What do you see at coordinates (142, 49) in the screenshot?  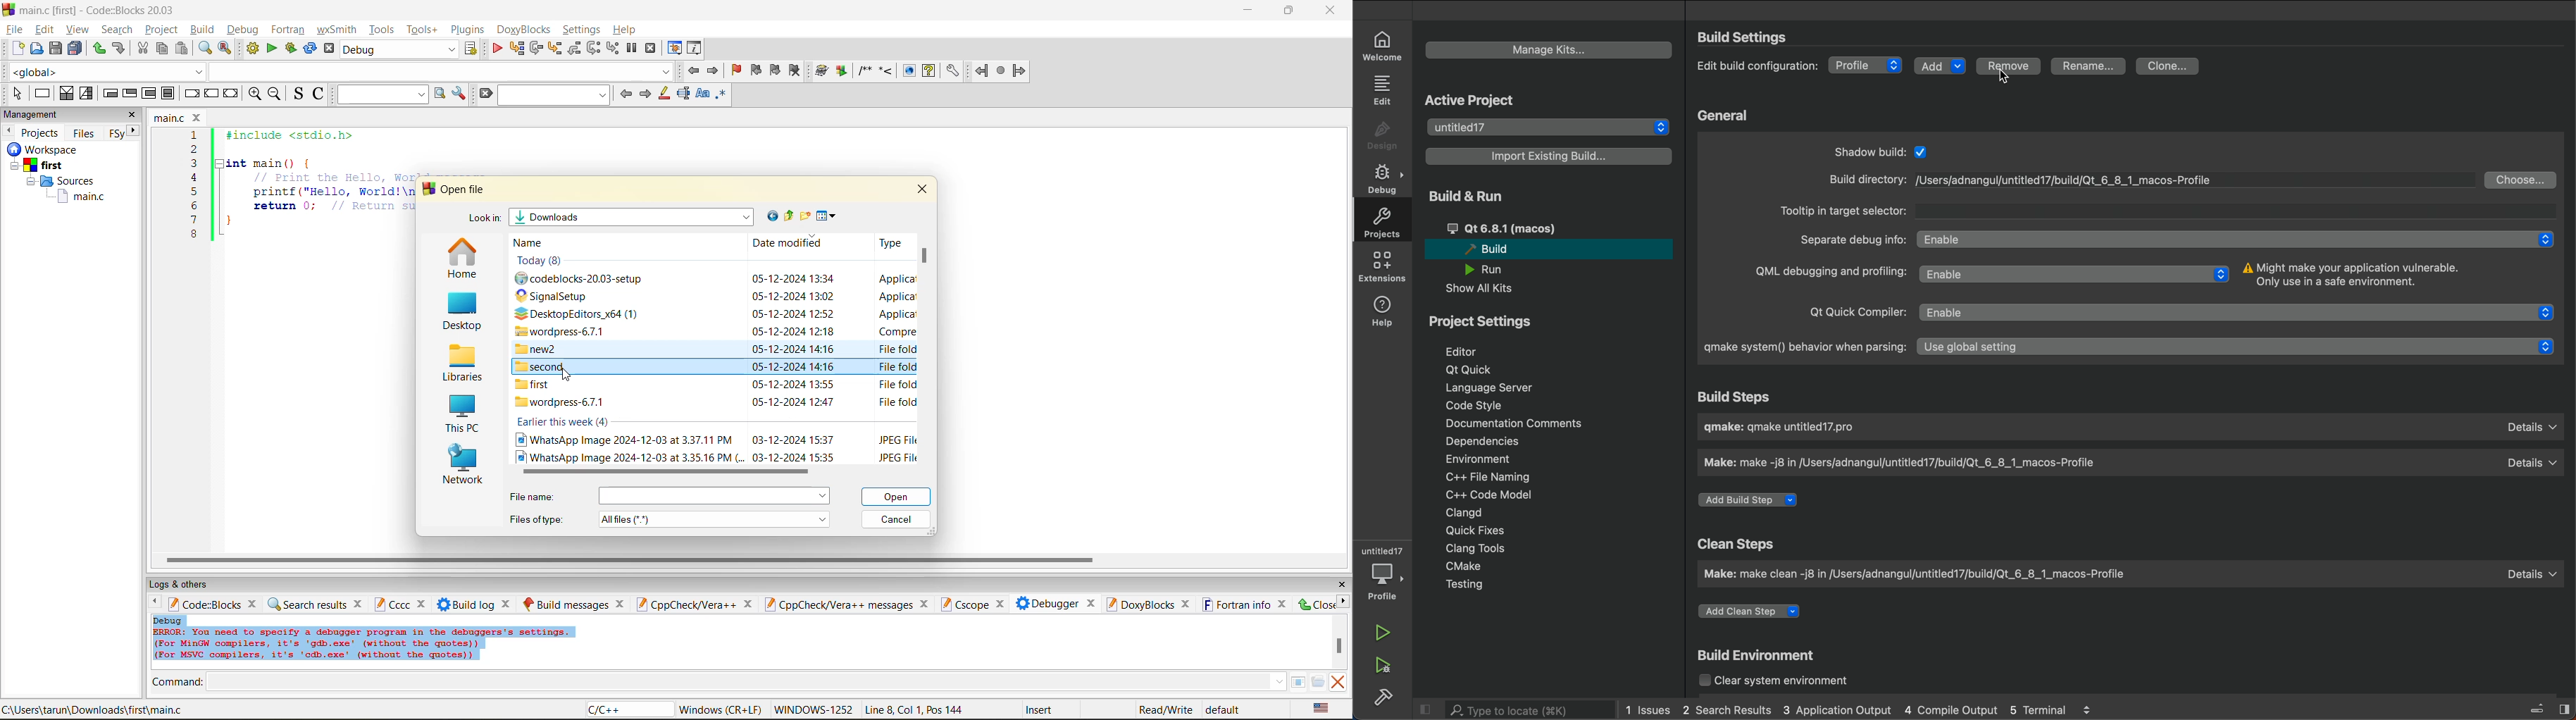 I see `cut` at bounding box center [142, 49].